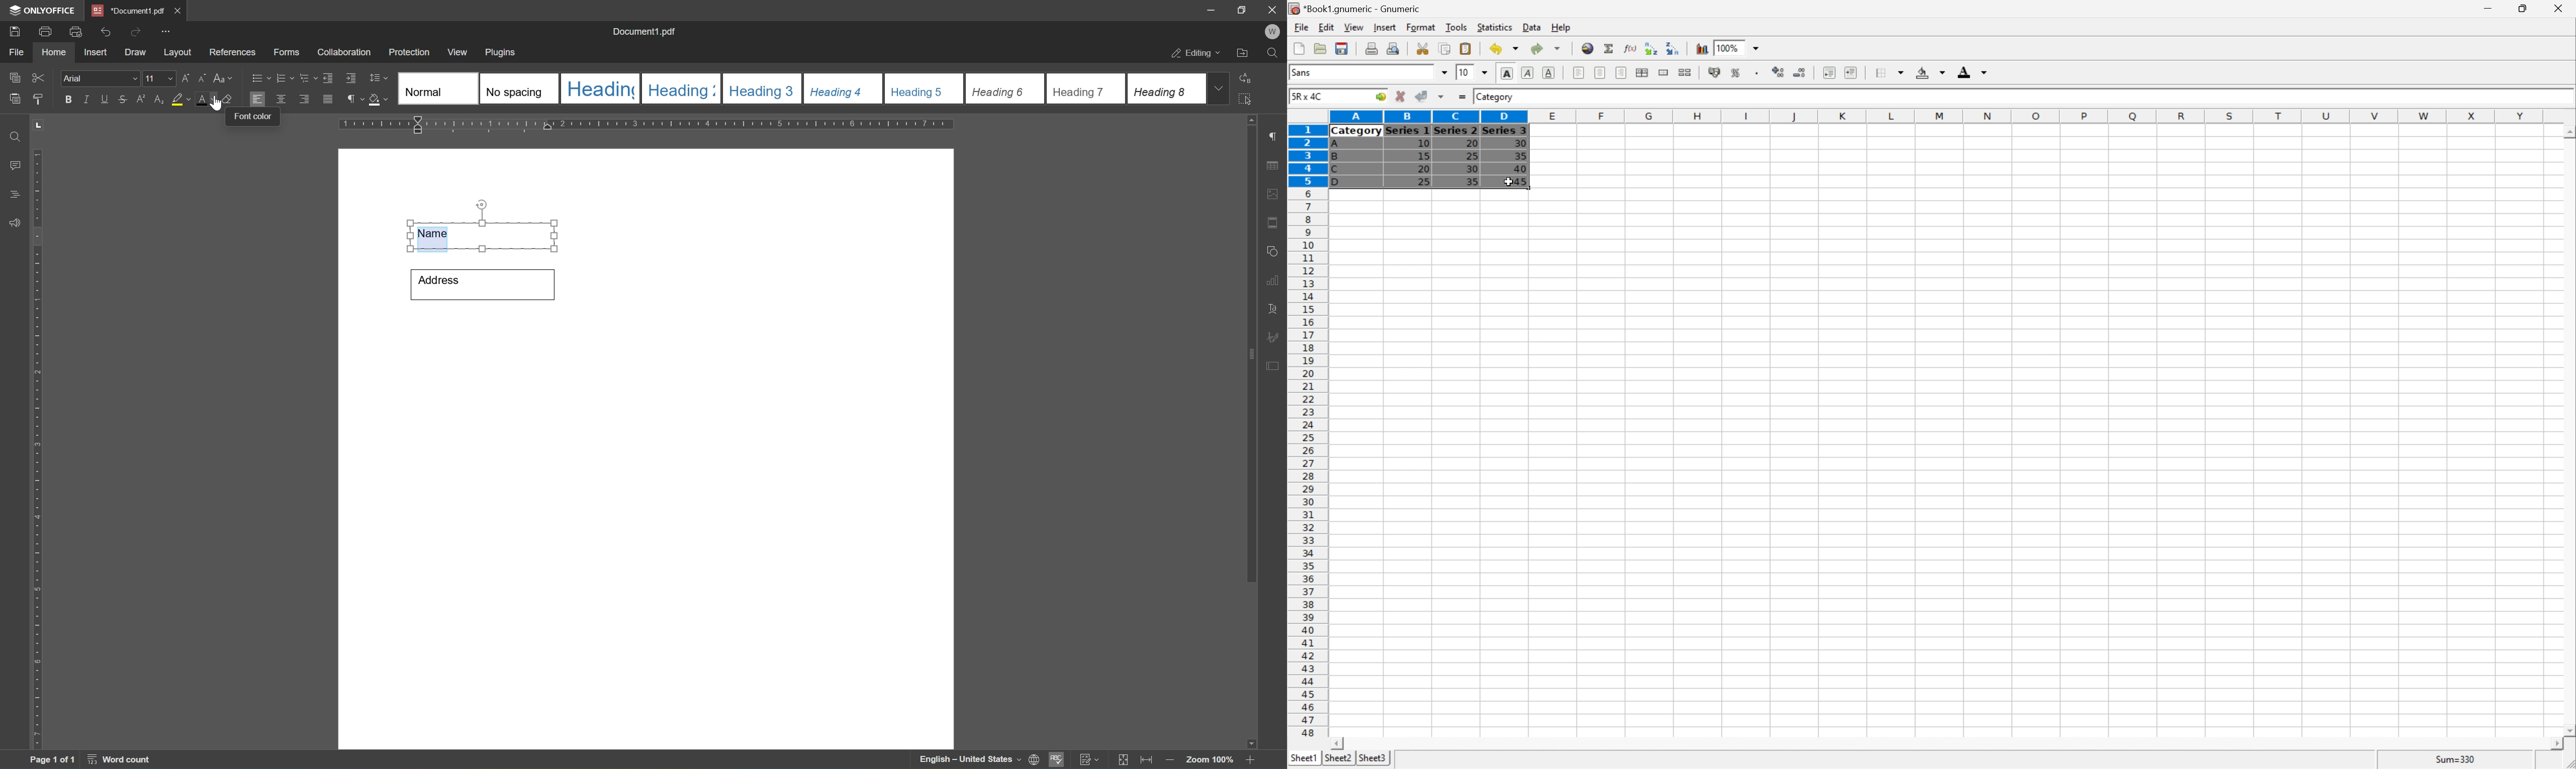 Image resolution: width=2576 pixels, height=784 pixels. What do you see at coordinates (54, 760) in the screenshot?
I see `page 1 of 1` at bounding box center [54, 760].